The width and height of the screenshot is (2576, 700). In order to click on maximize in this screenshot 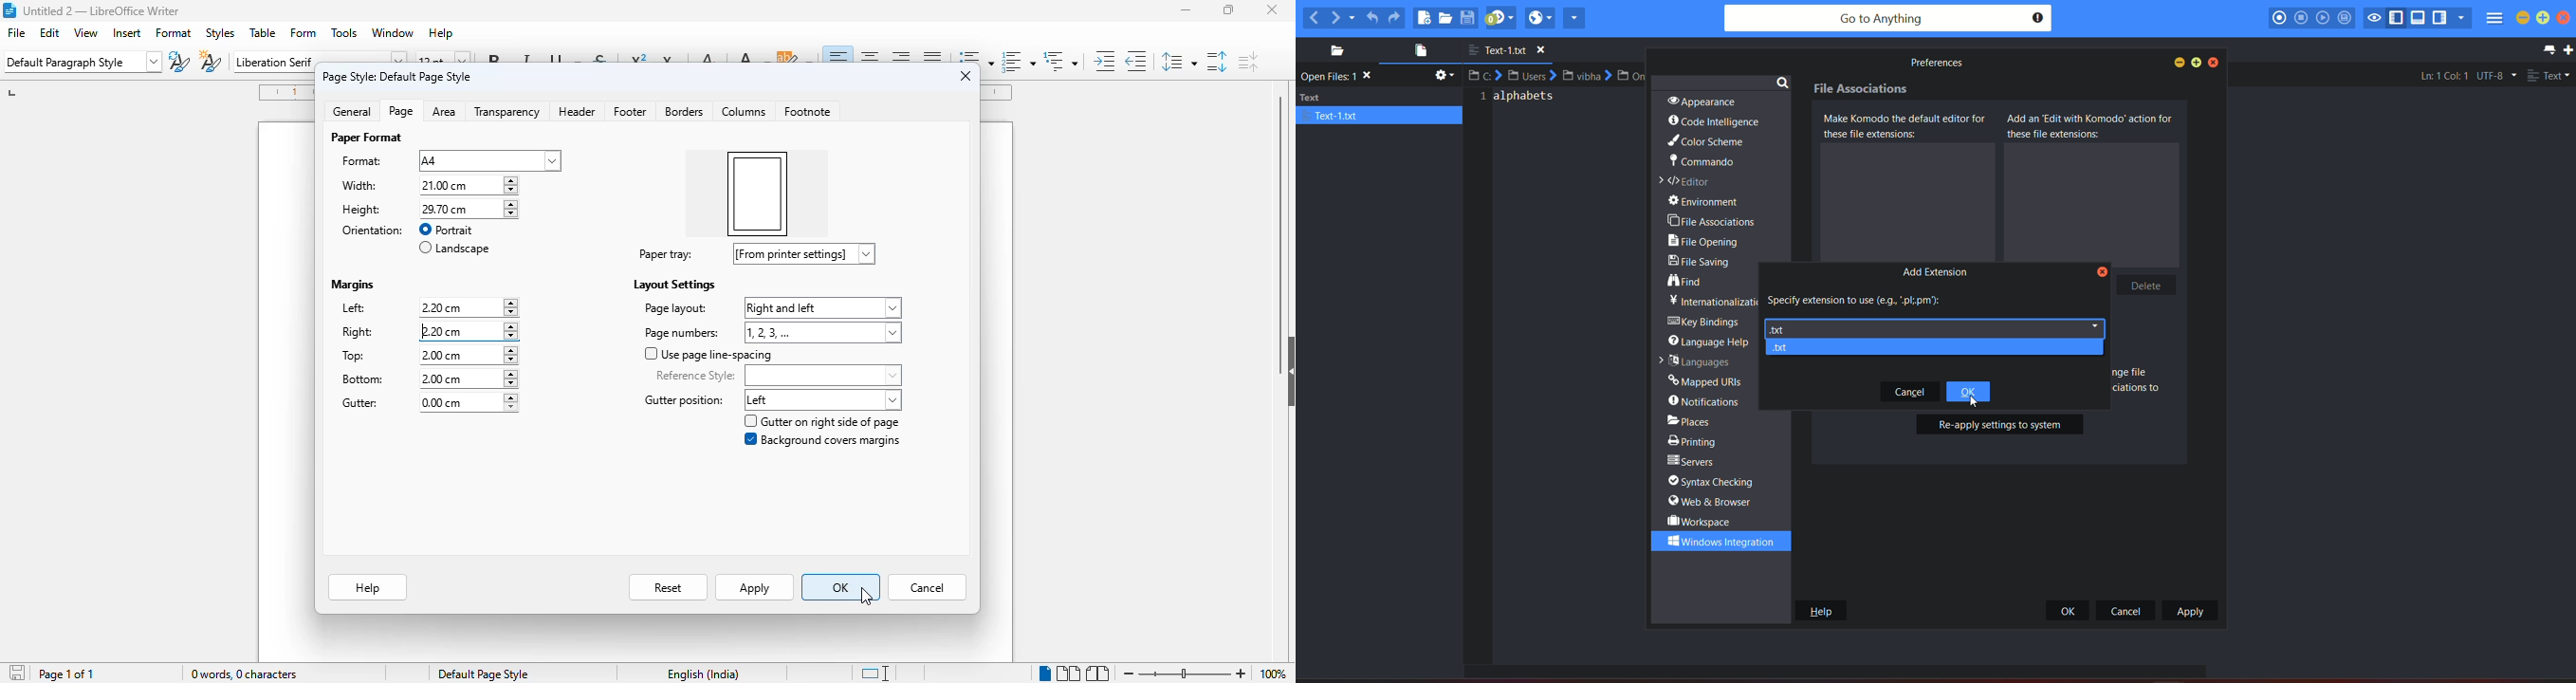, I will do `click(1228, 9)`.